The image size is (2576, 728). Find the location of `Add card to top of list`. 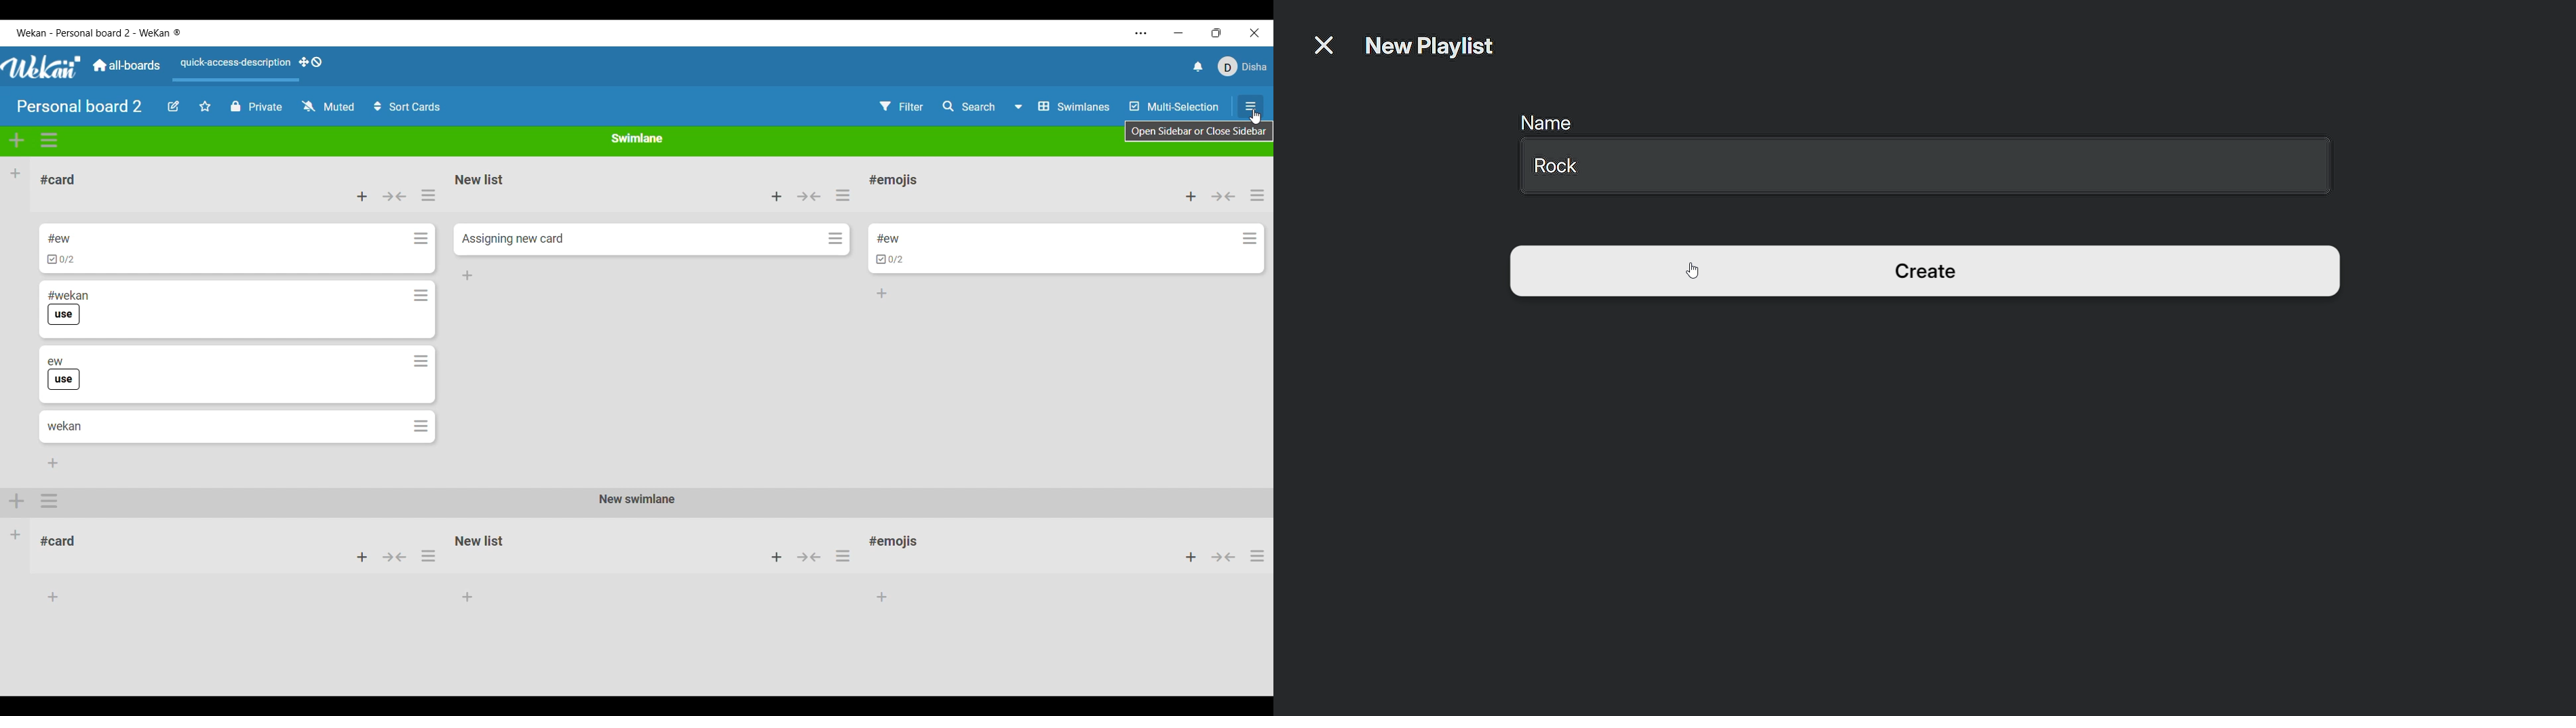

Add card to top of list is located at coordinates (1191, 196).